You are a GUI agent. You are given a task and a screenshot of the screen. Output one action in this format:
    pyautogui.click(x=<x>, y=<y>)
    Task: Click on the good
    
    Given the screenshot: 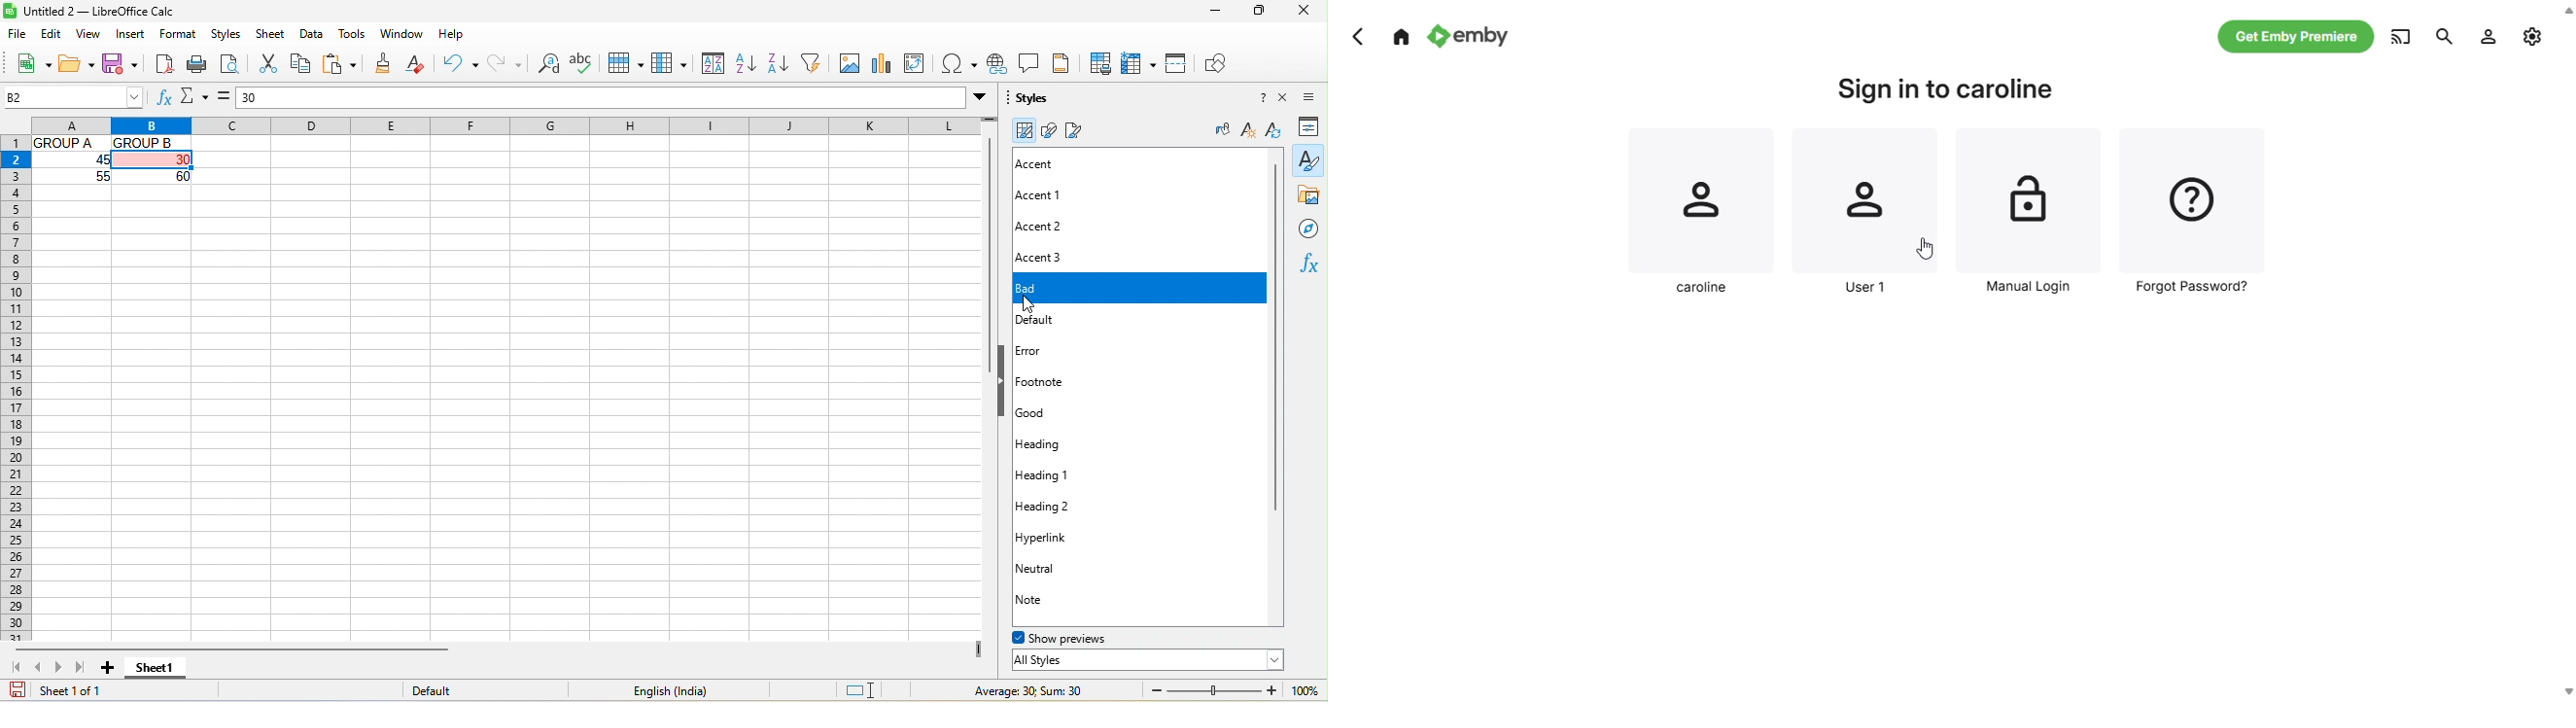 What is the action you would take?
    pyautogui.click(x=1054, y=413)
    